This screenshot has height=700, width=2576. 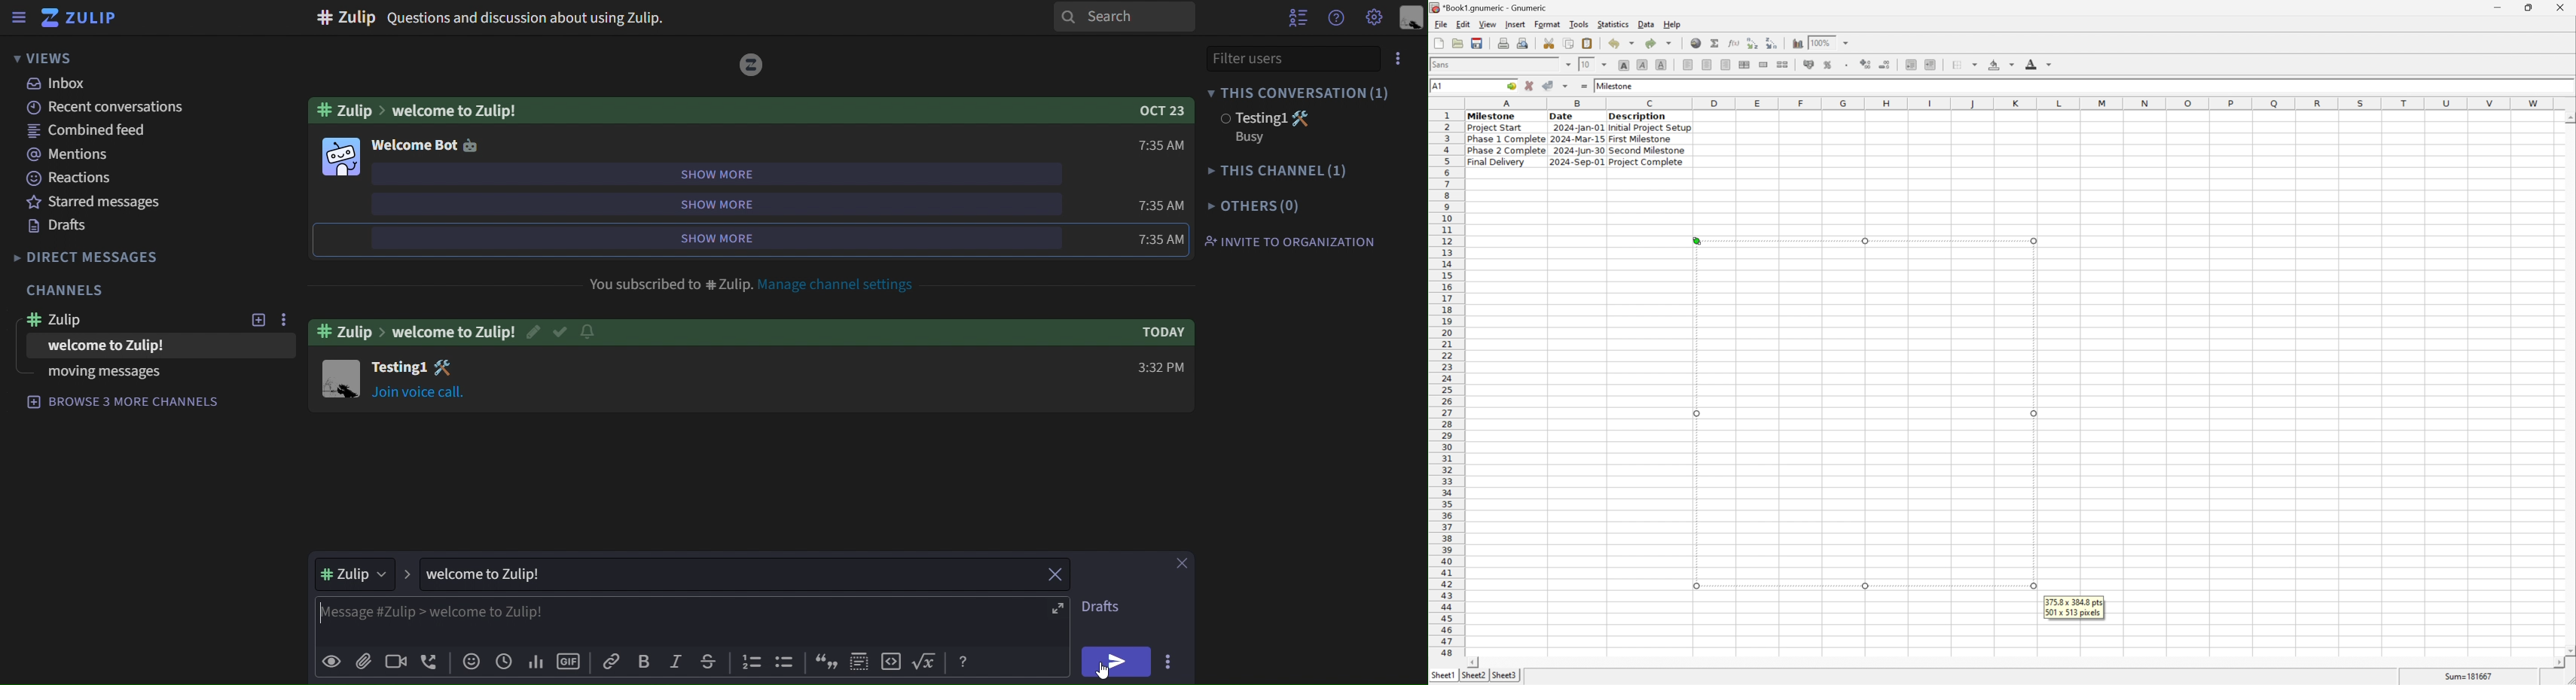 What do you see at coordinates (609, 661) in the screenshot?
I see `copy link` at bounding box center [609, 661].